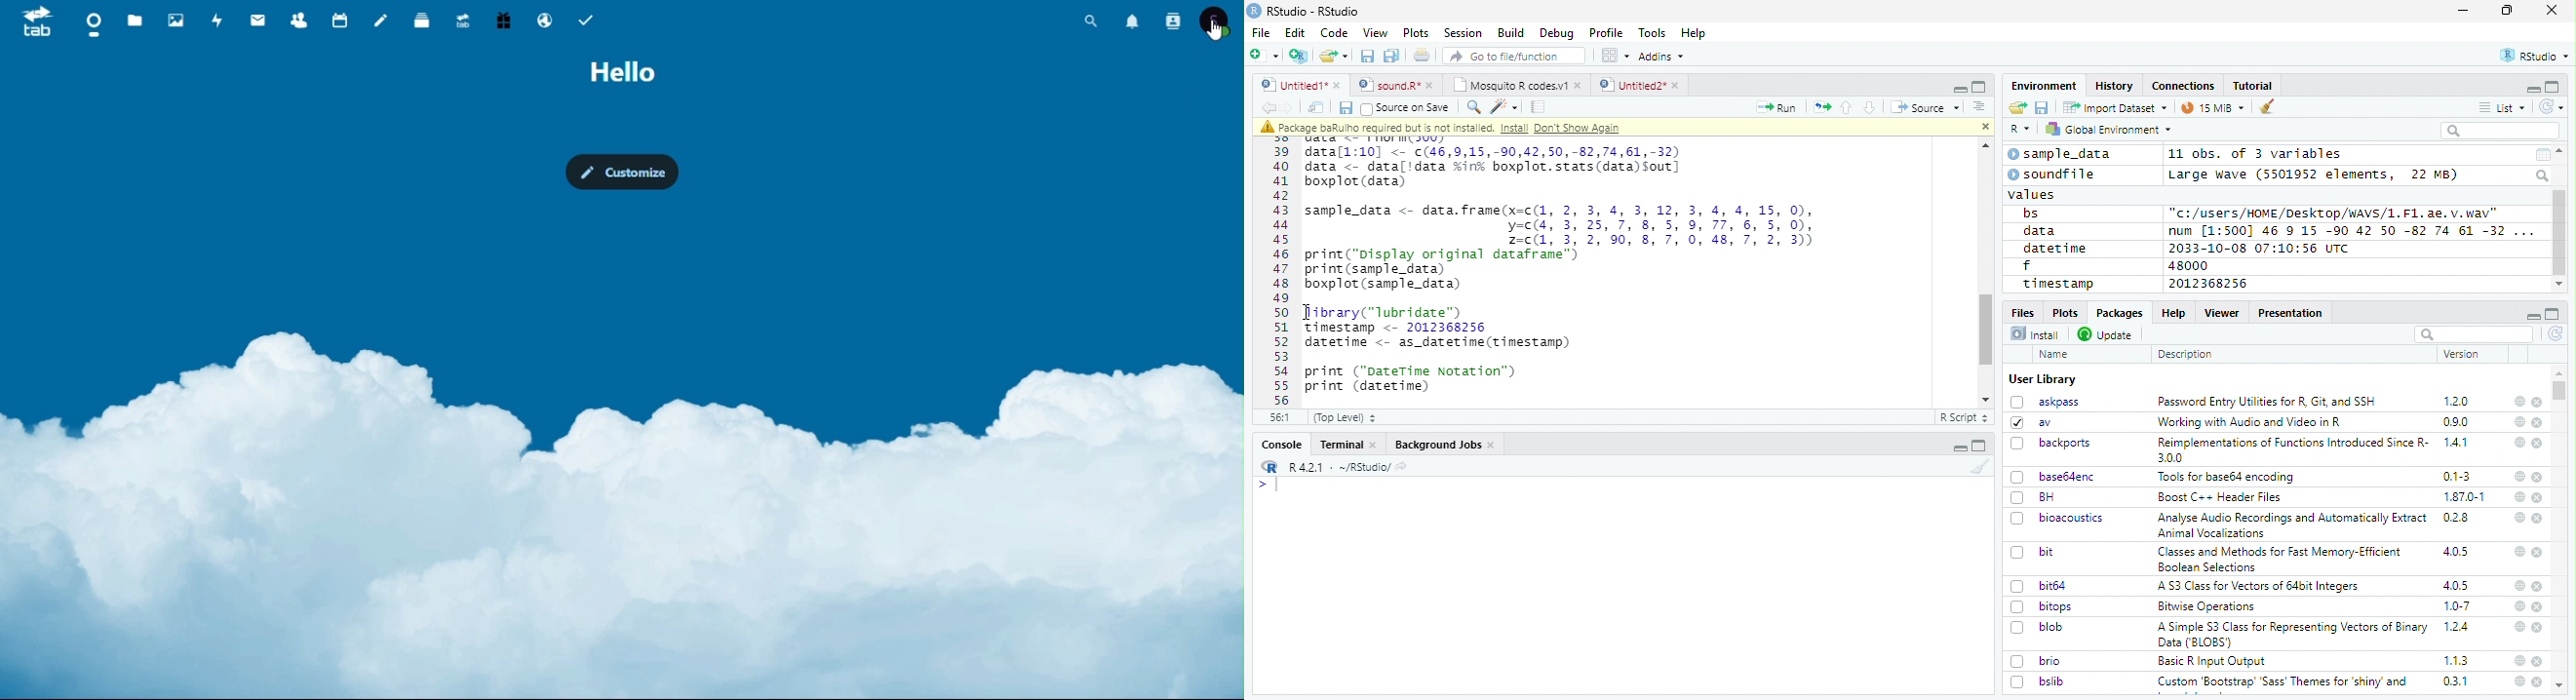  I want to click on typing cursor, so click(1268, 485).